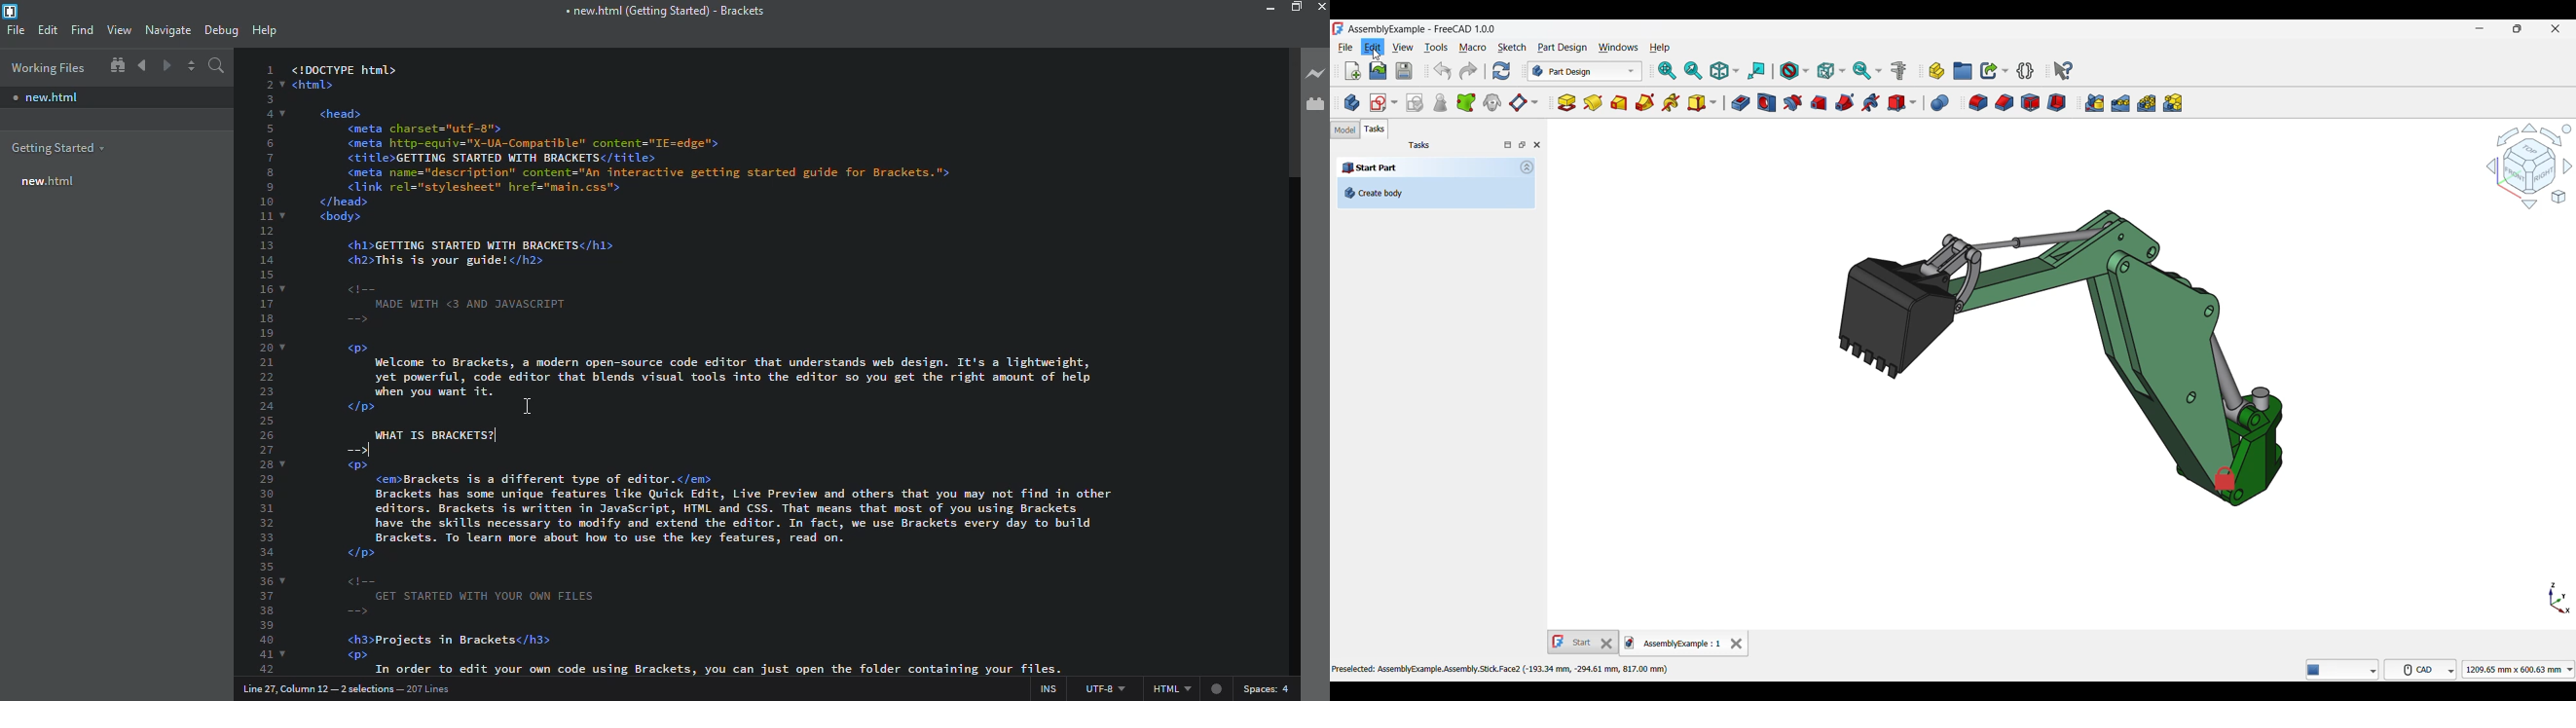 The image size is (2576, 728). I want to click on Show in smaller tab, so click(2518, 29).